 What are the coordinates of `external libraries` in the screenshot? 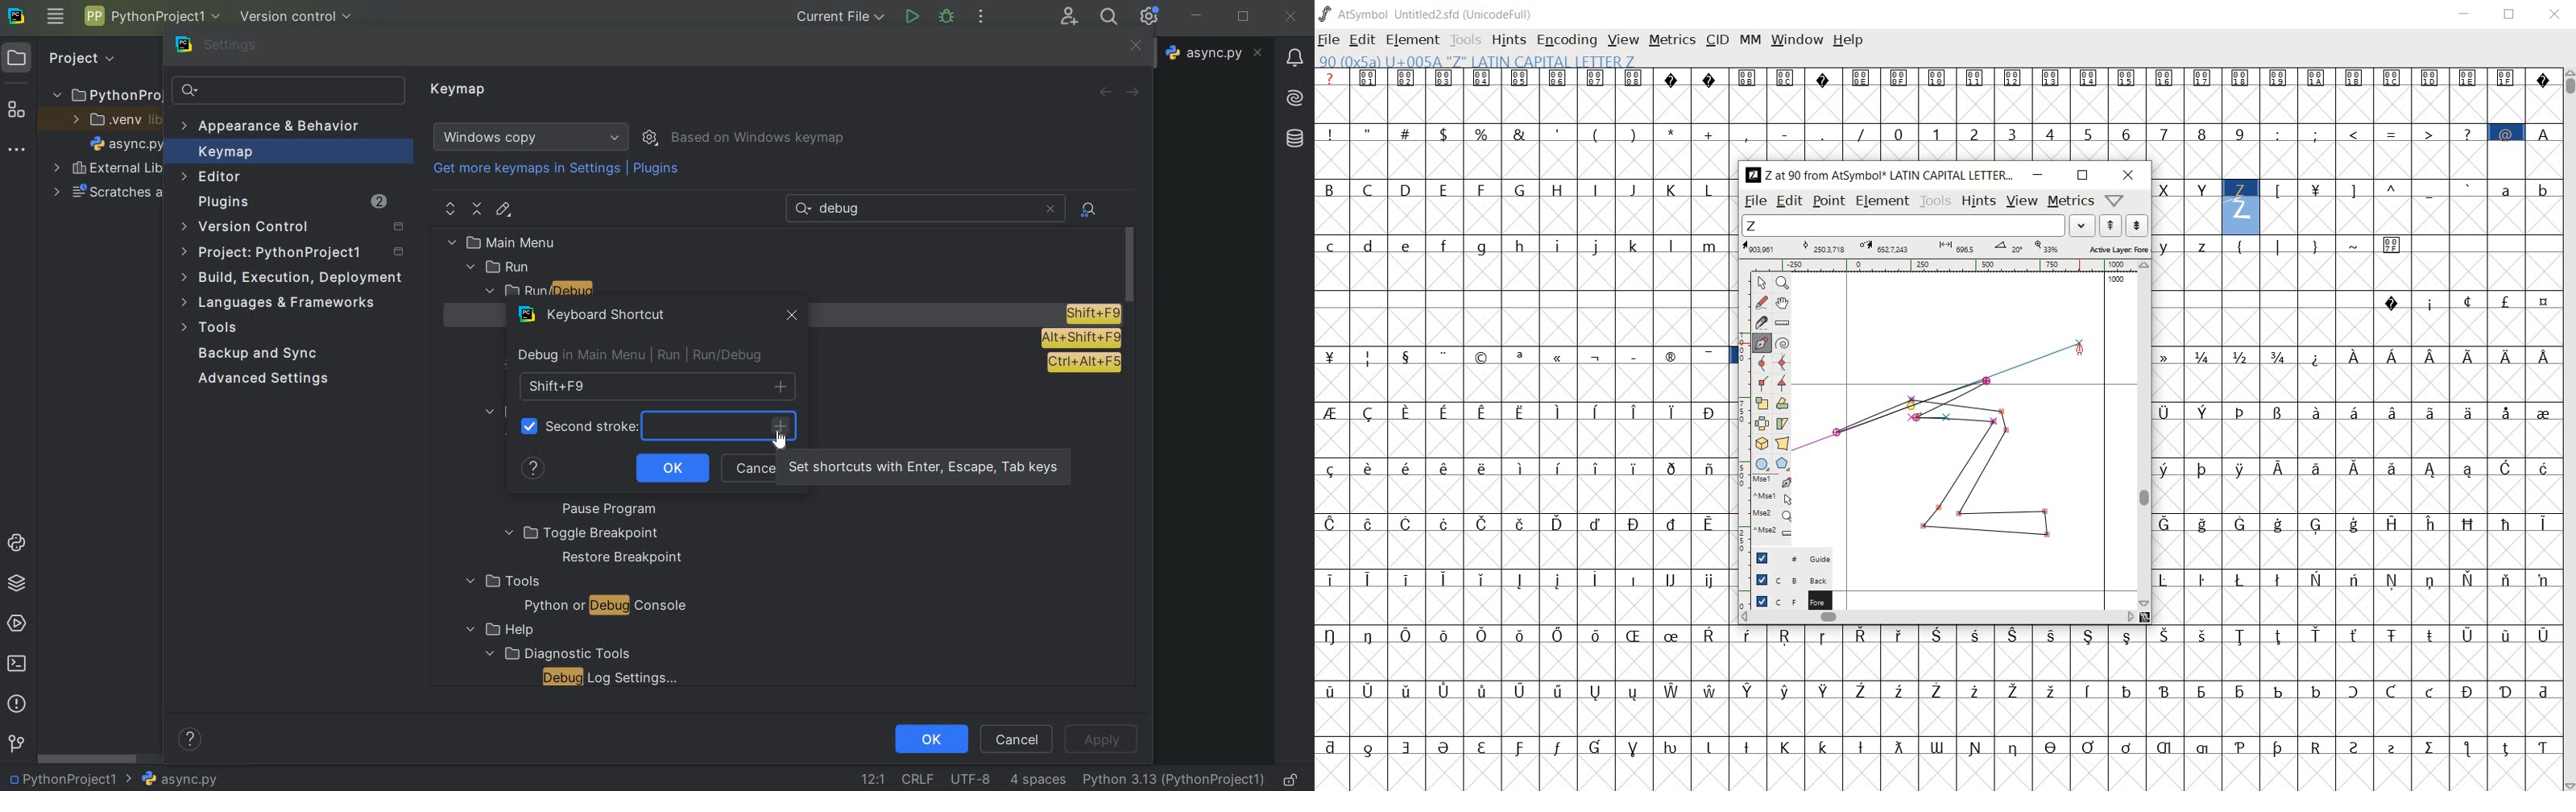 It's located at (108, 170).